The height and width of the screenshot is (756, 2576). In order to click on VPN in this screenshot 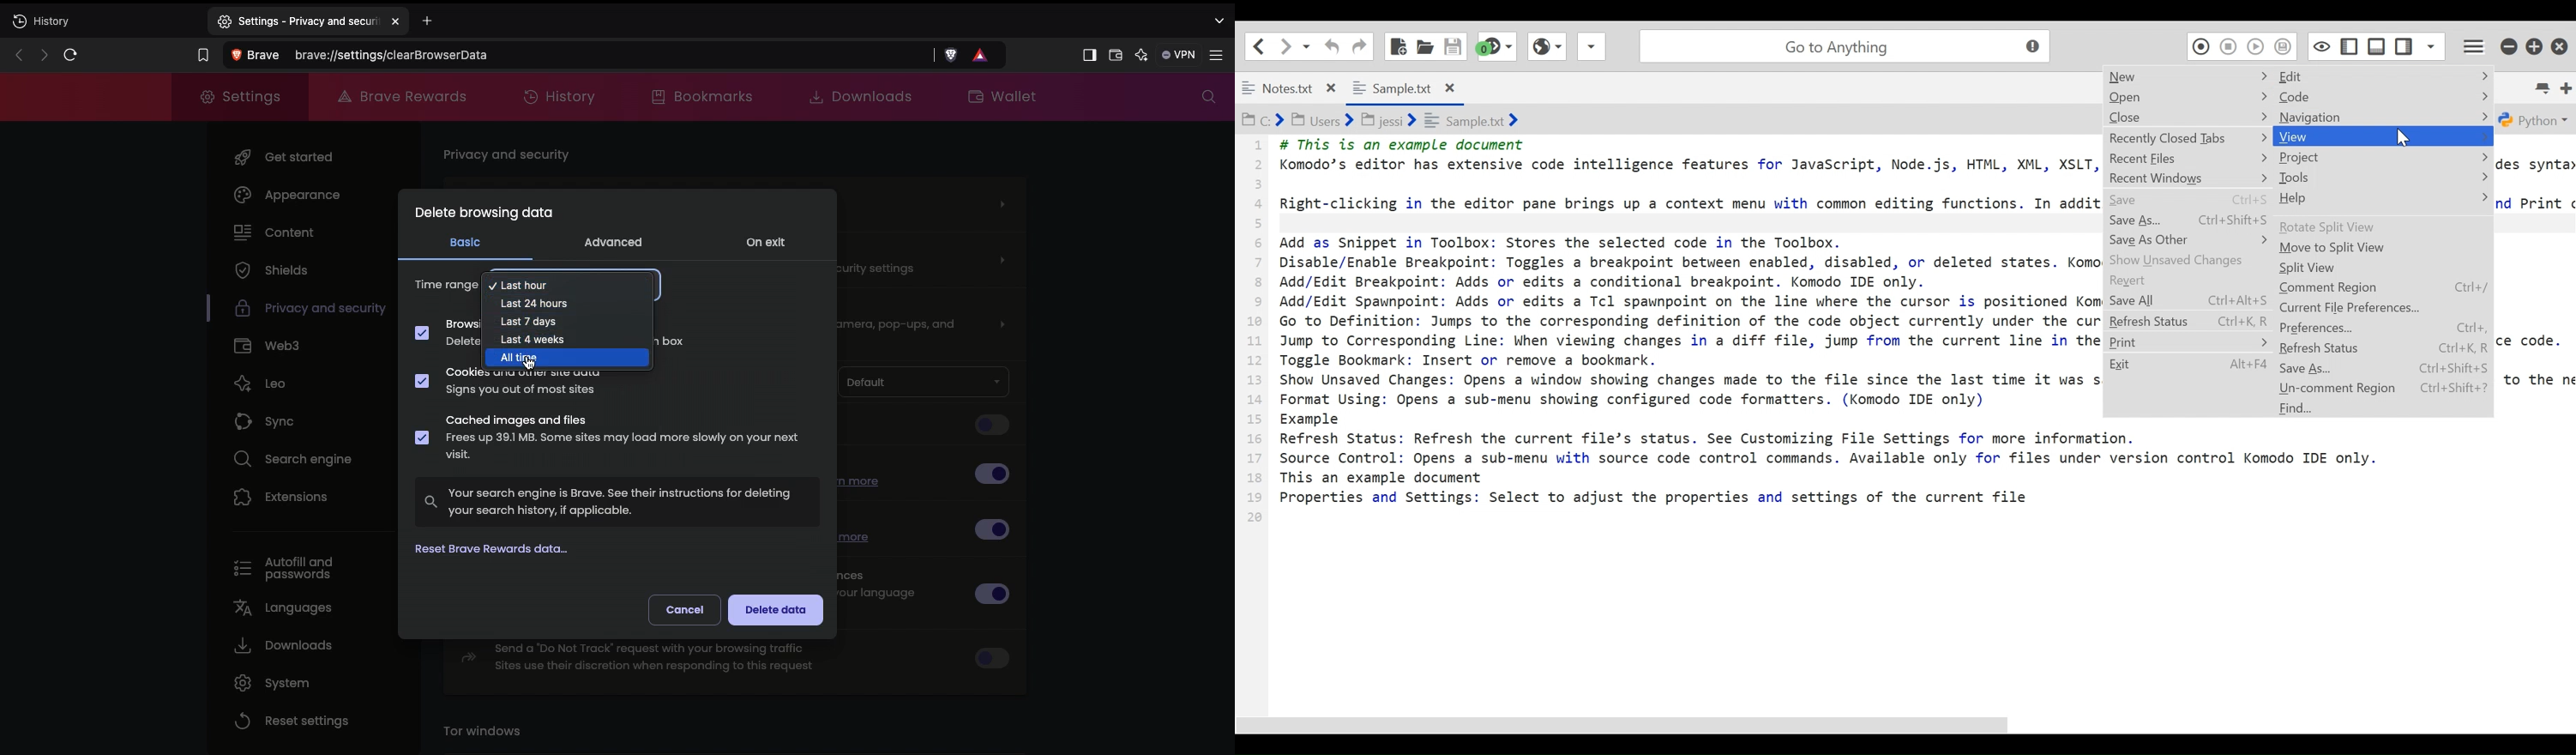, I will do `click(1177, 55)`.